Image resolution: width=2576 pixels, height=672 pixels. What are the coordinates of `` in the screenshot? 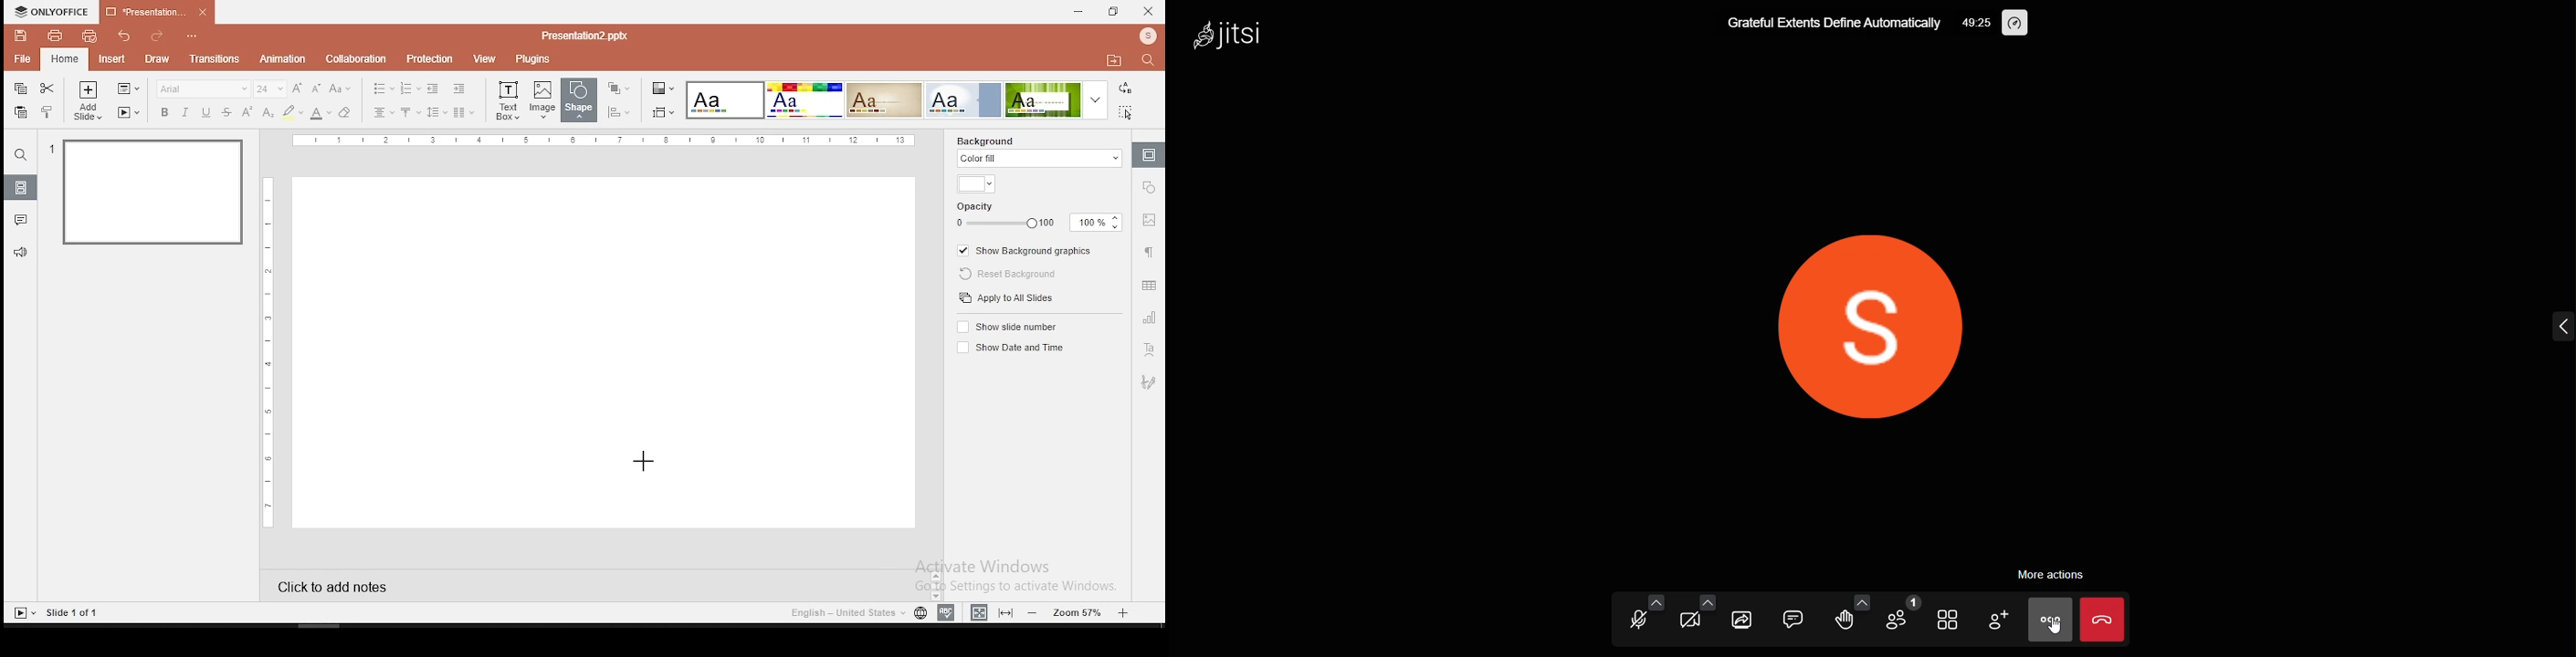 It's located at (1147, 382).